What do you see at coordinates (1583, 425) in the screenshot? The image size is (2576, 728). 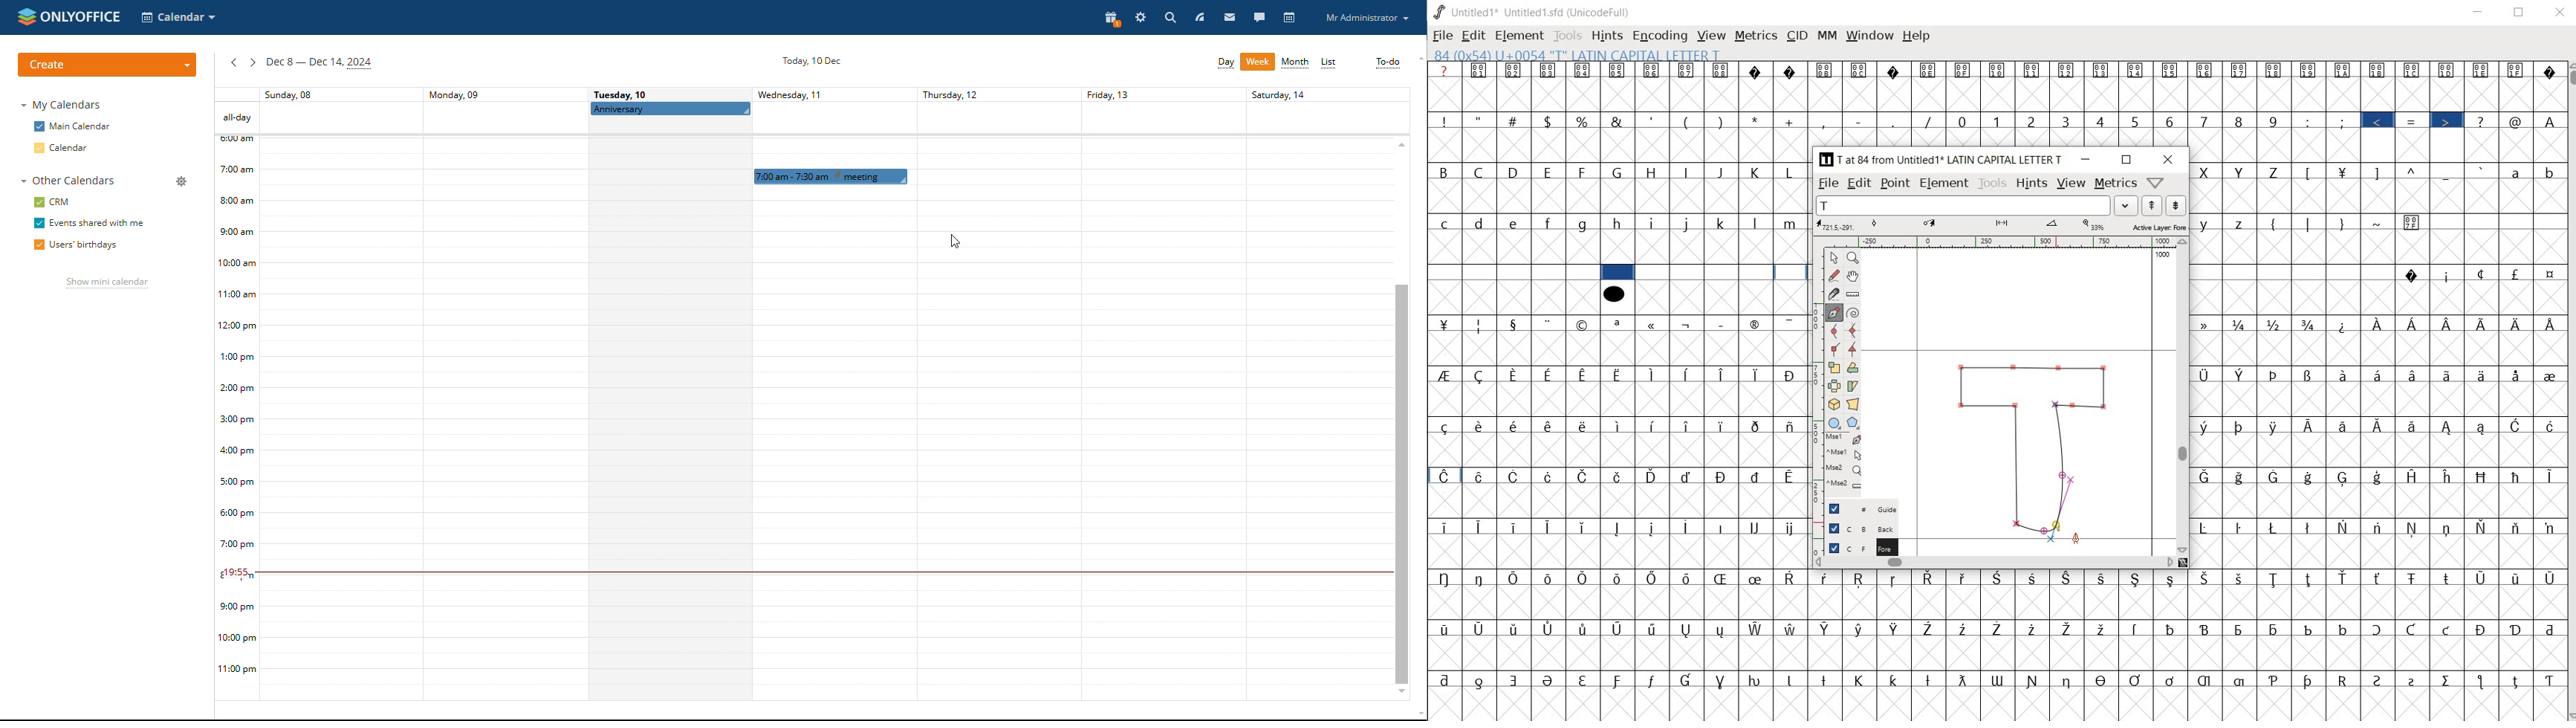 I see `Symbol` at bounding box center [1583, 425].